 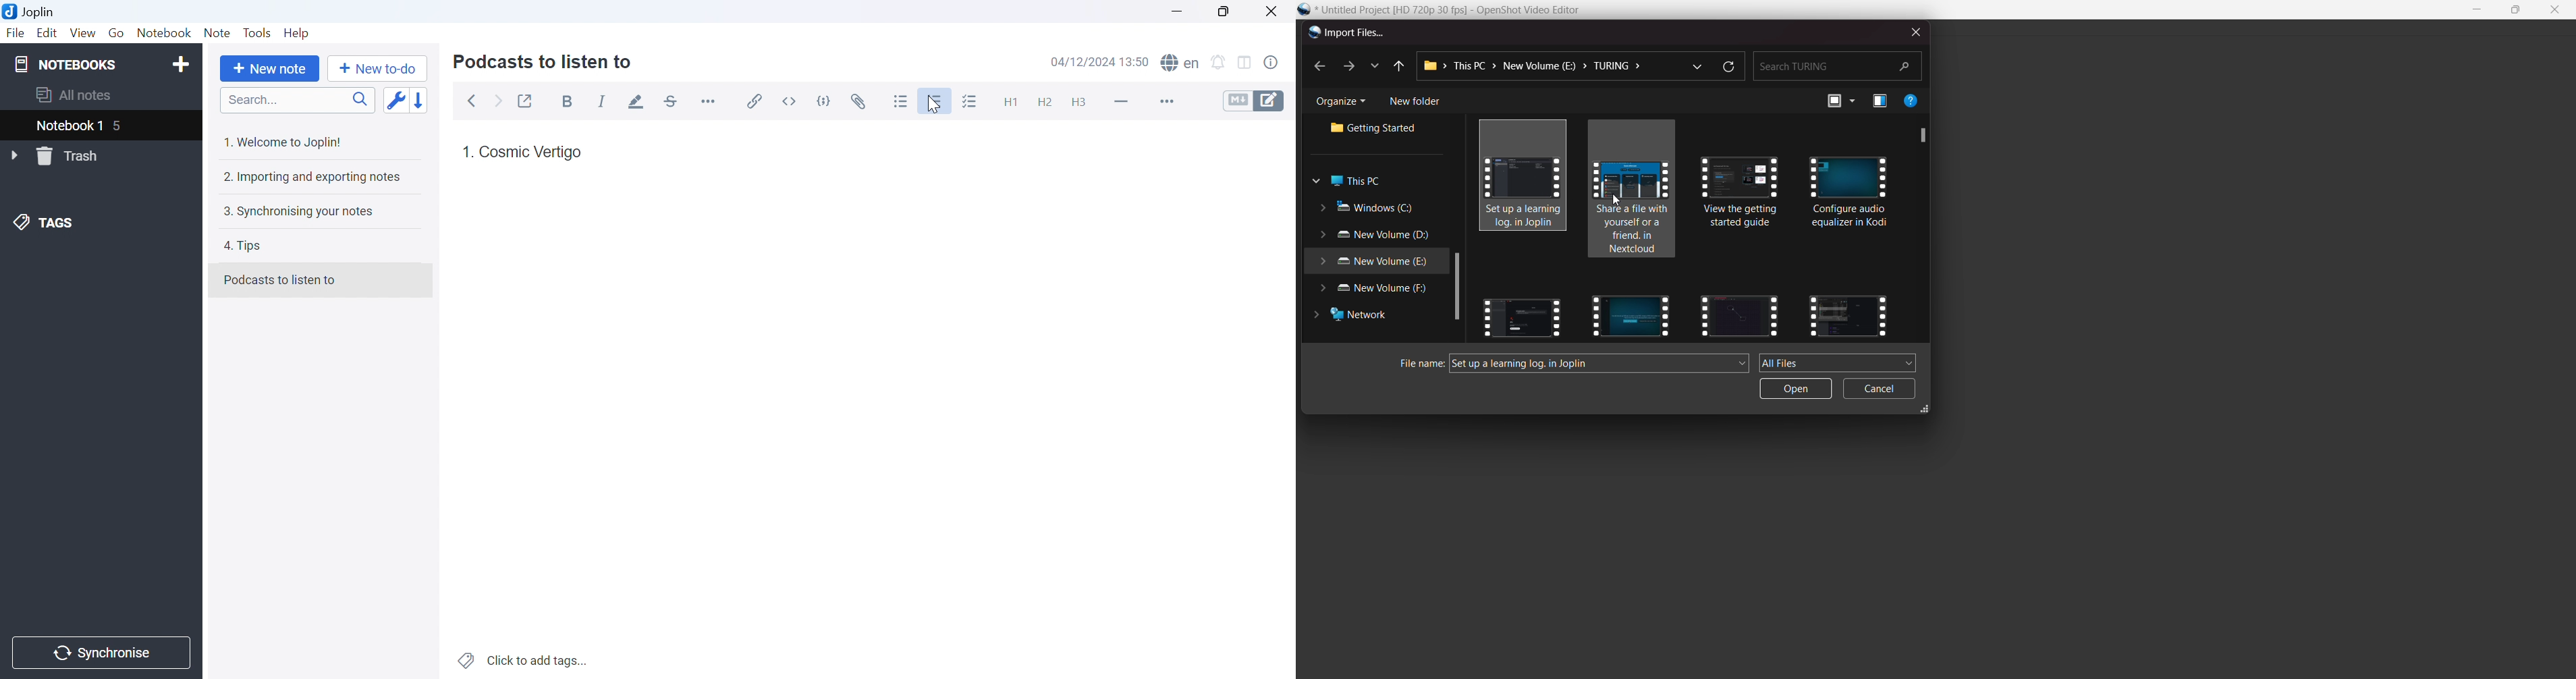 What do you see at coordinates (1245, 63) in the screenshot?
I see `Toggle editor layout` at bounding box center [1245, 63].